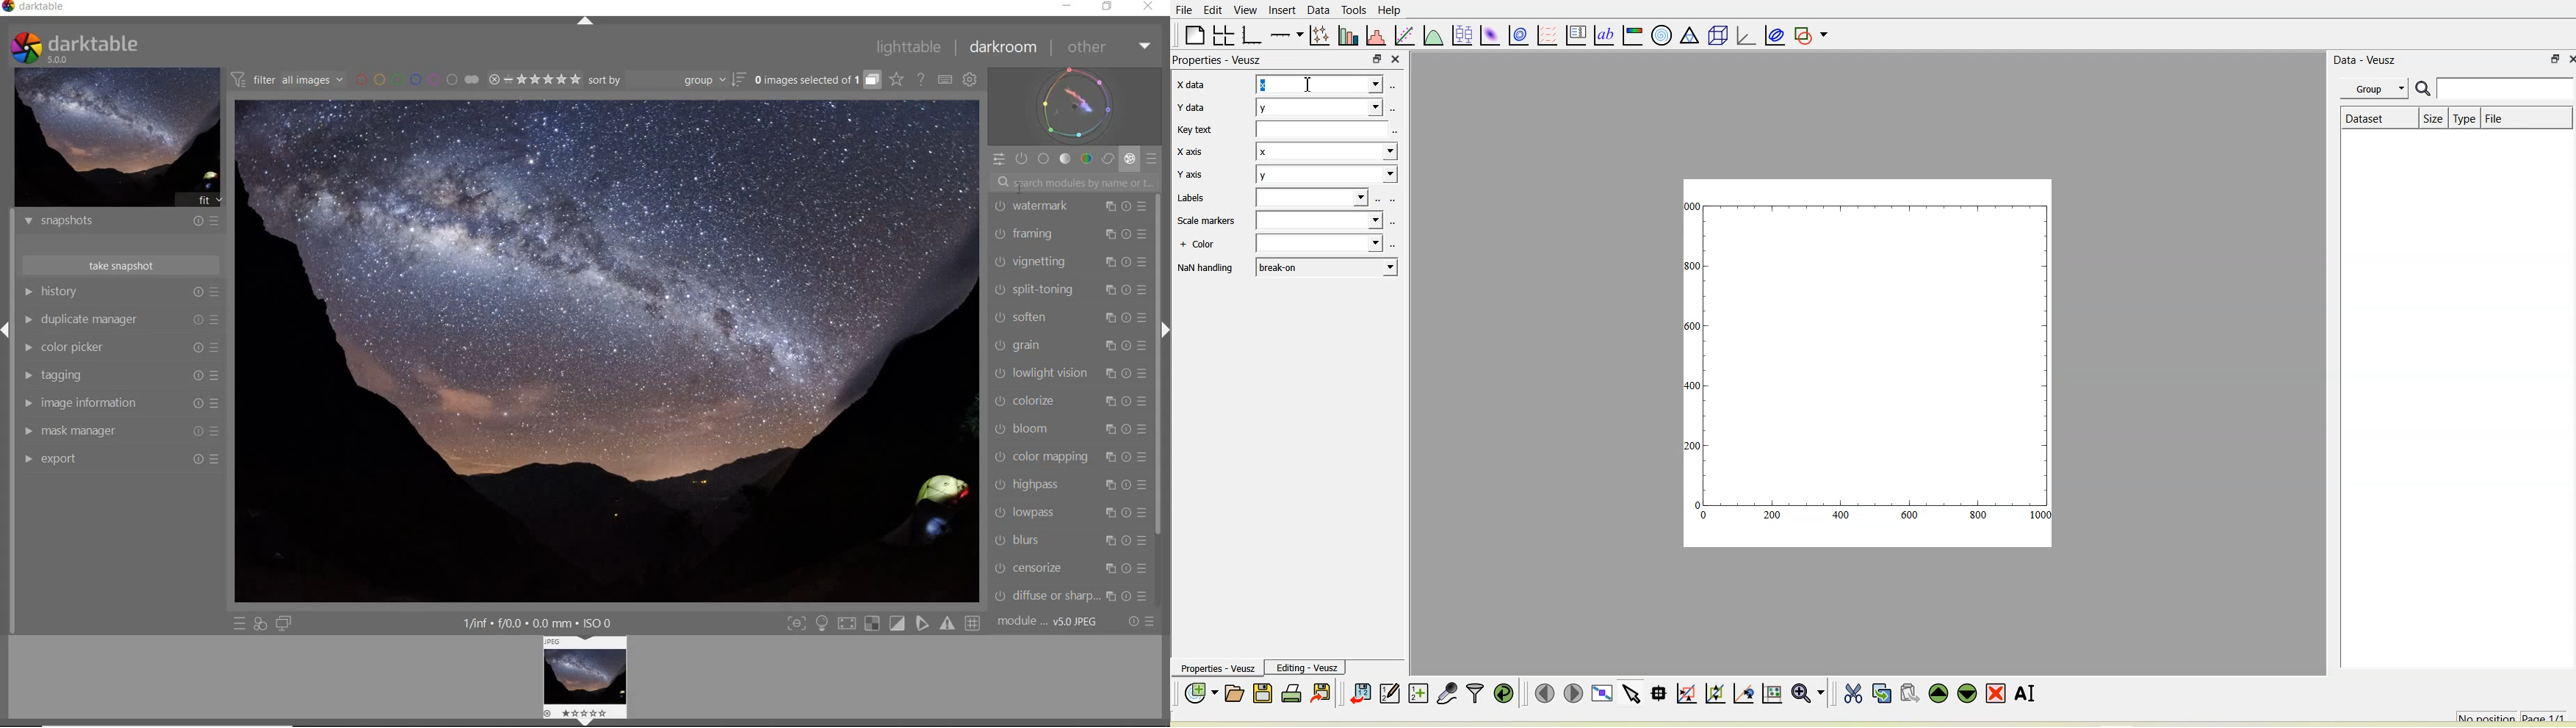  I want to click on LIGHTTABLE, so click(916, 46).